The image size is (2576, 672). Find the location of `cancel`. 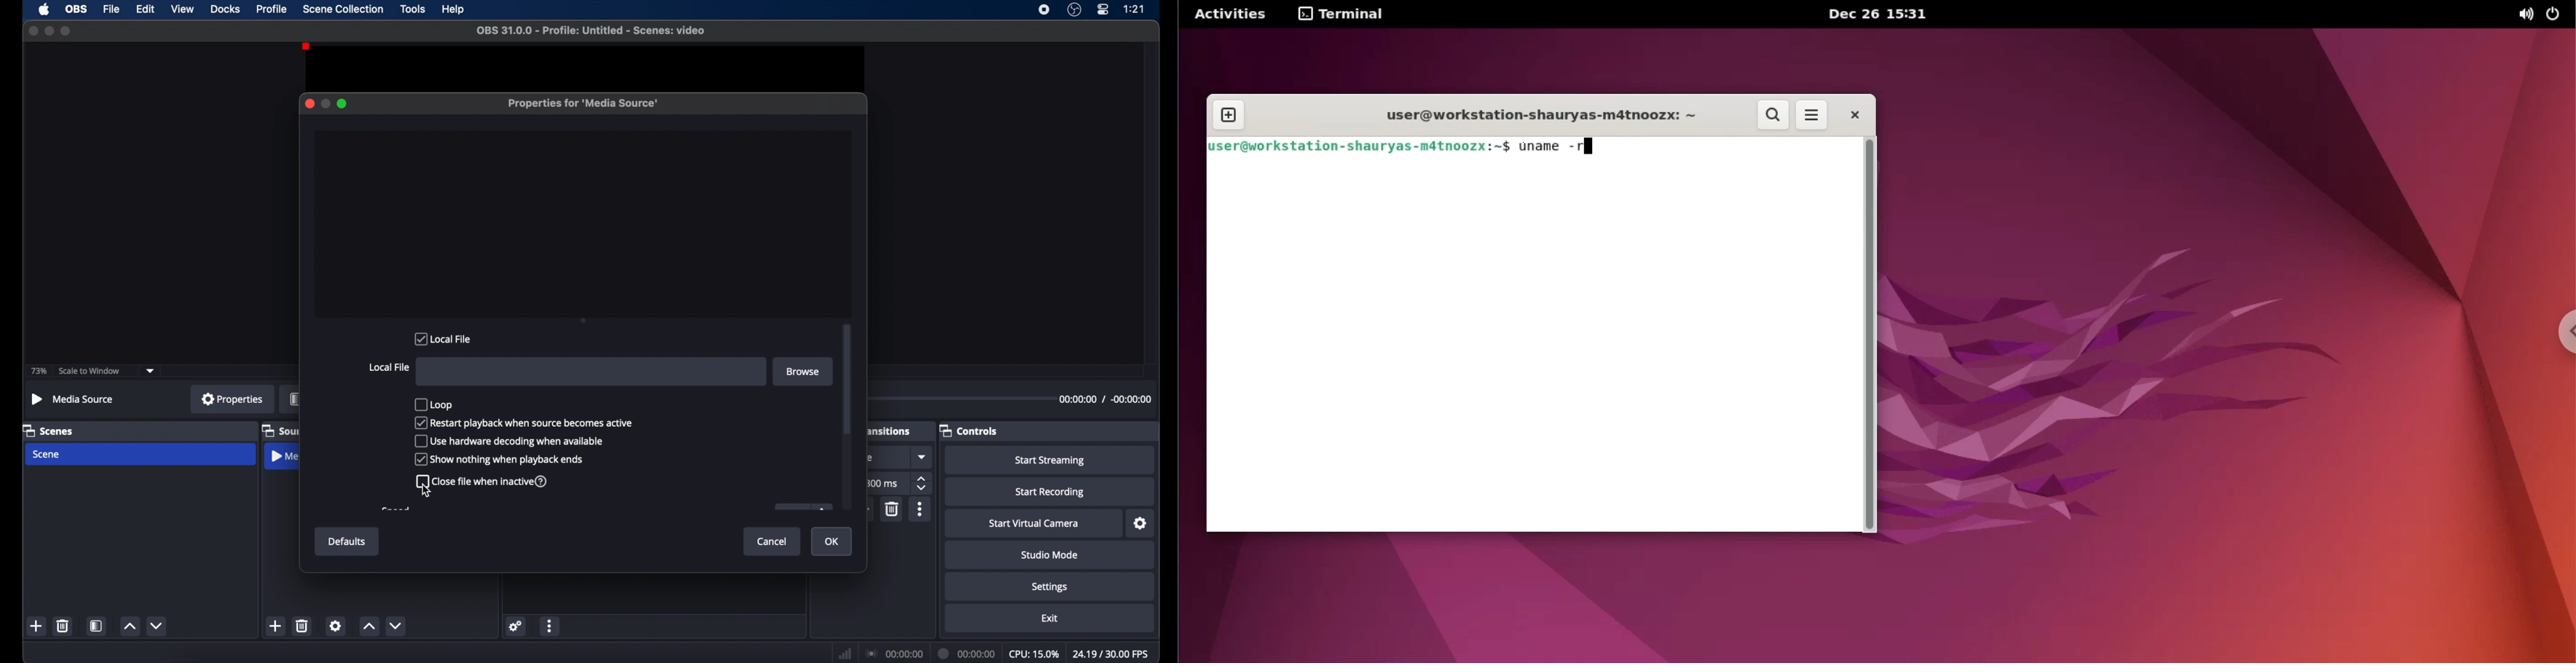

cancel is located at coordinates (773, 541).